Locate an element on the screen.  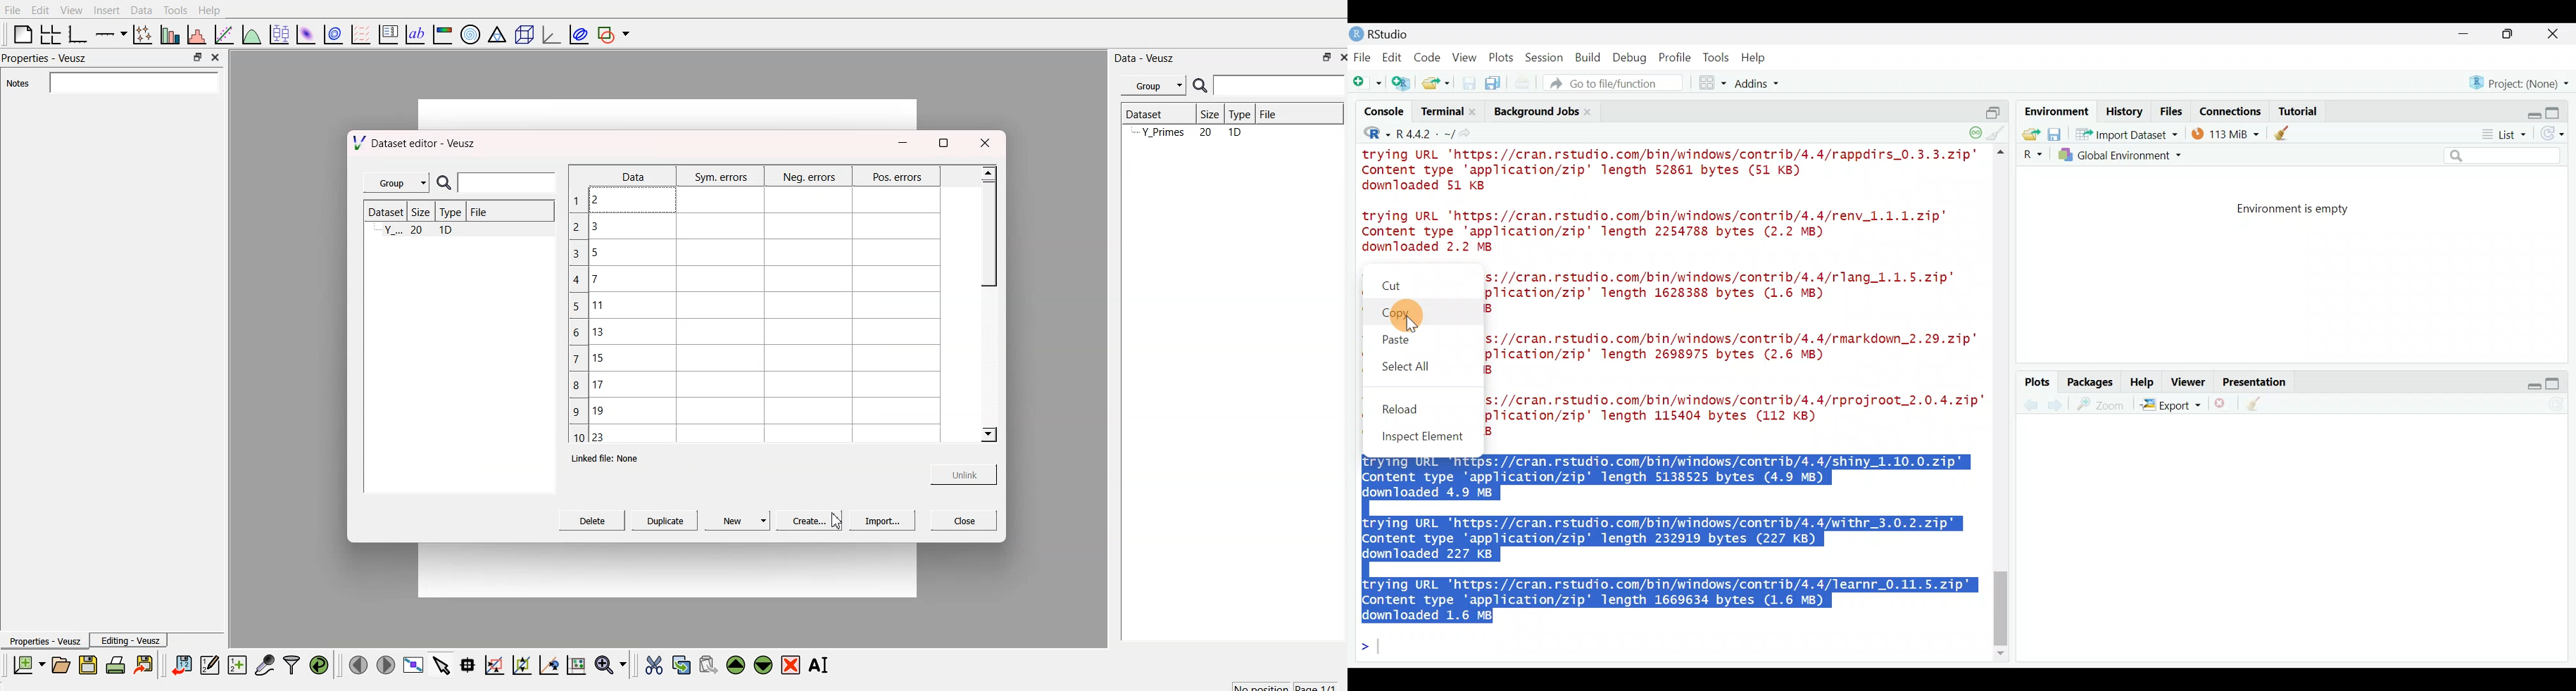
search bar is located at coordinates (131, 82).